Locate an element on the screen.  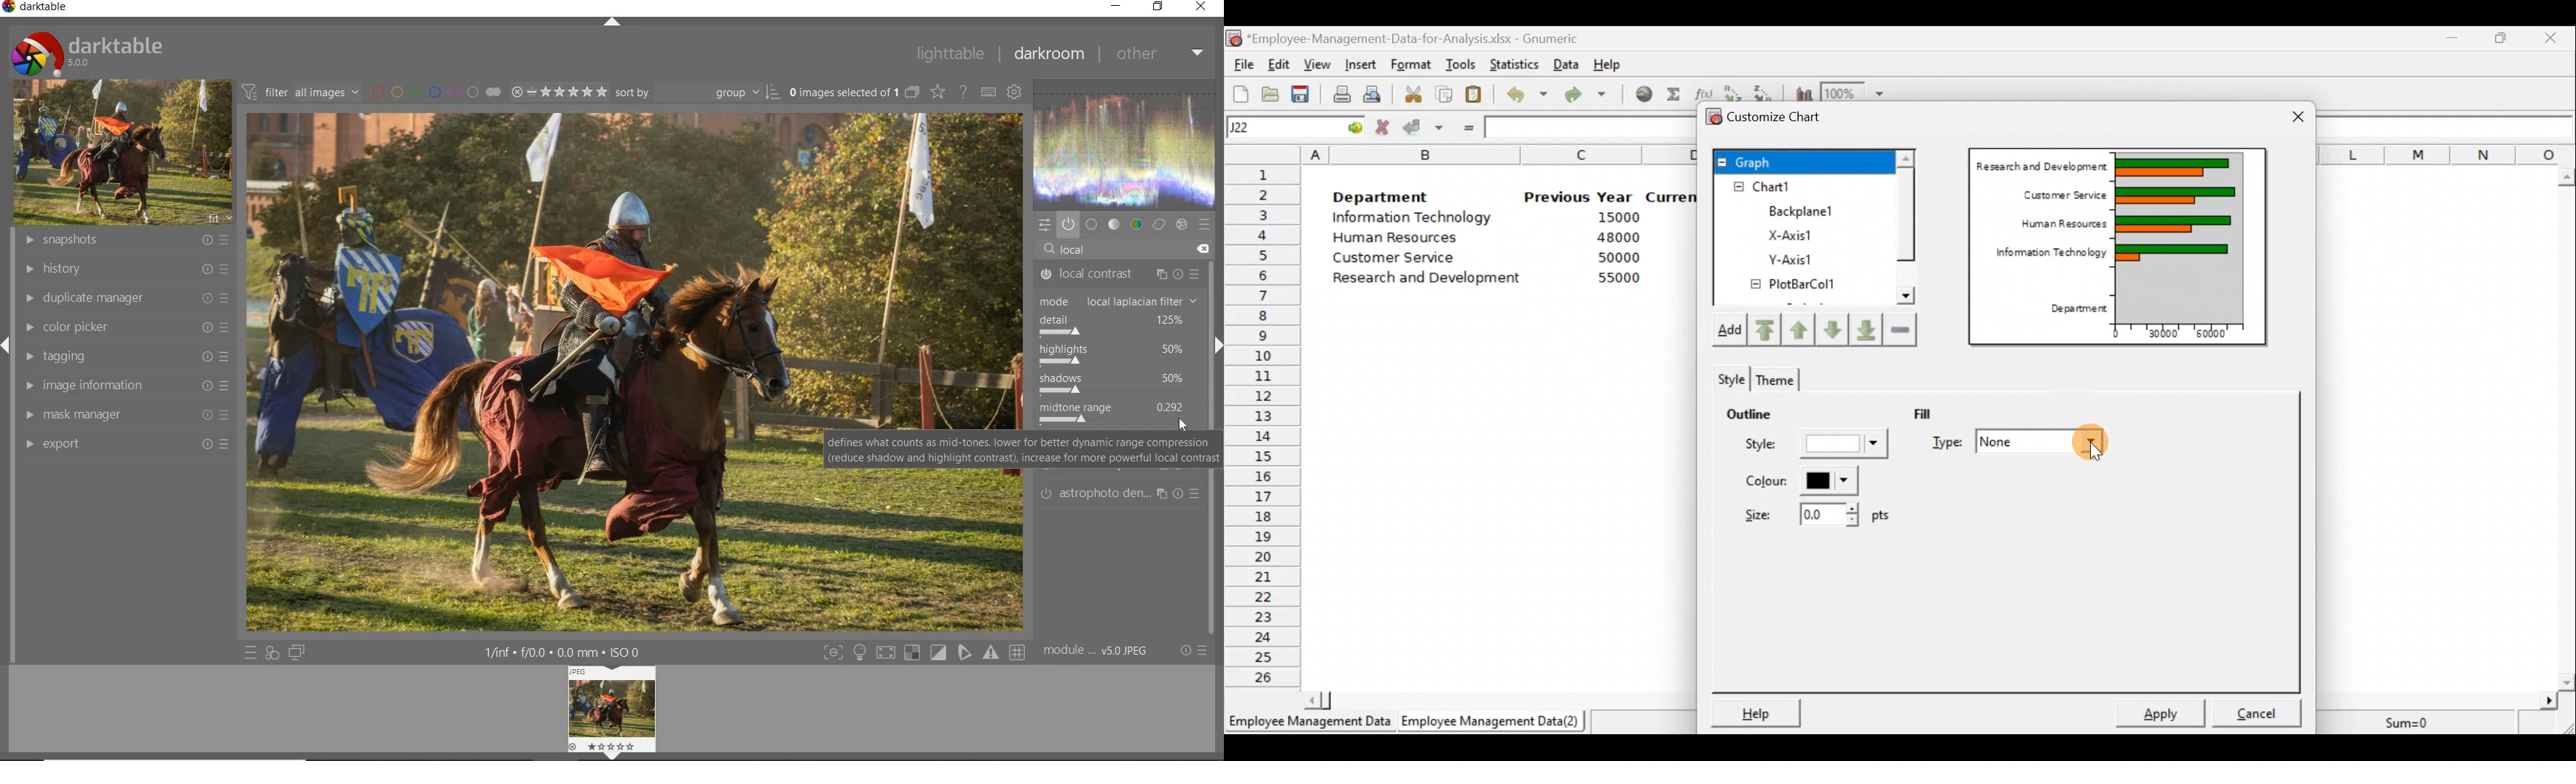
Research and Development is located at coordinates (2041, 167).